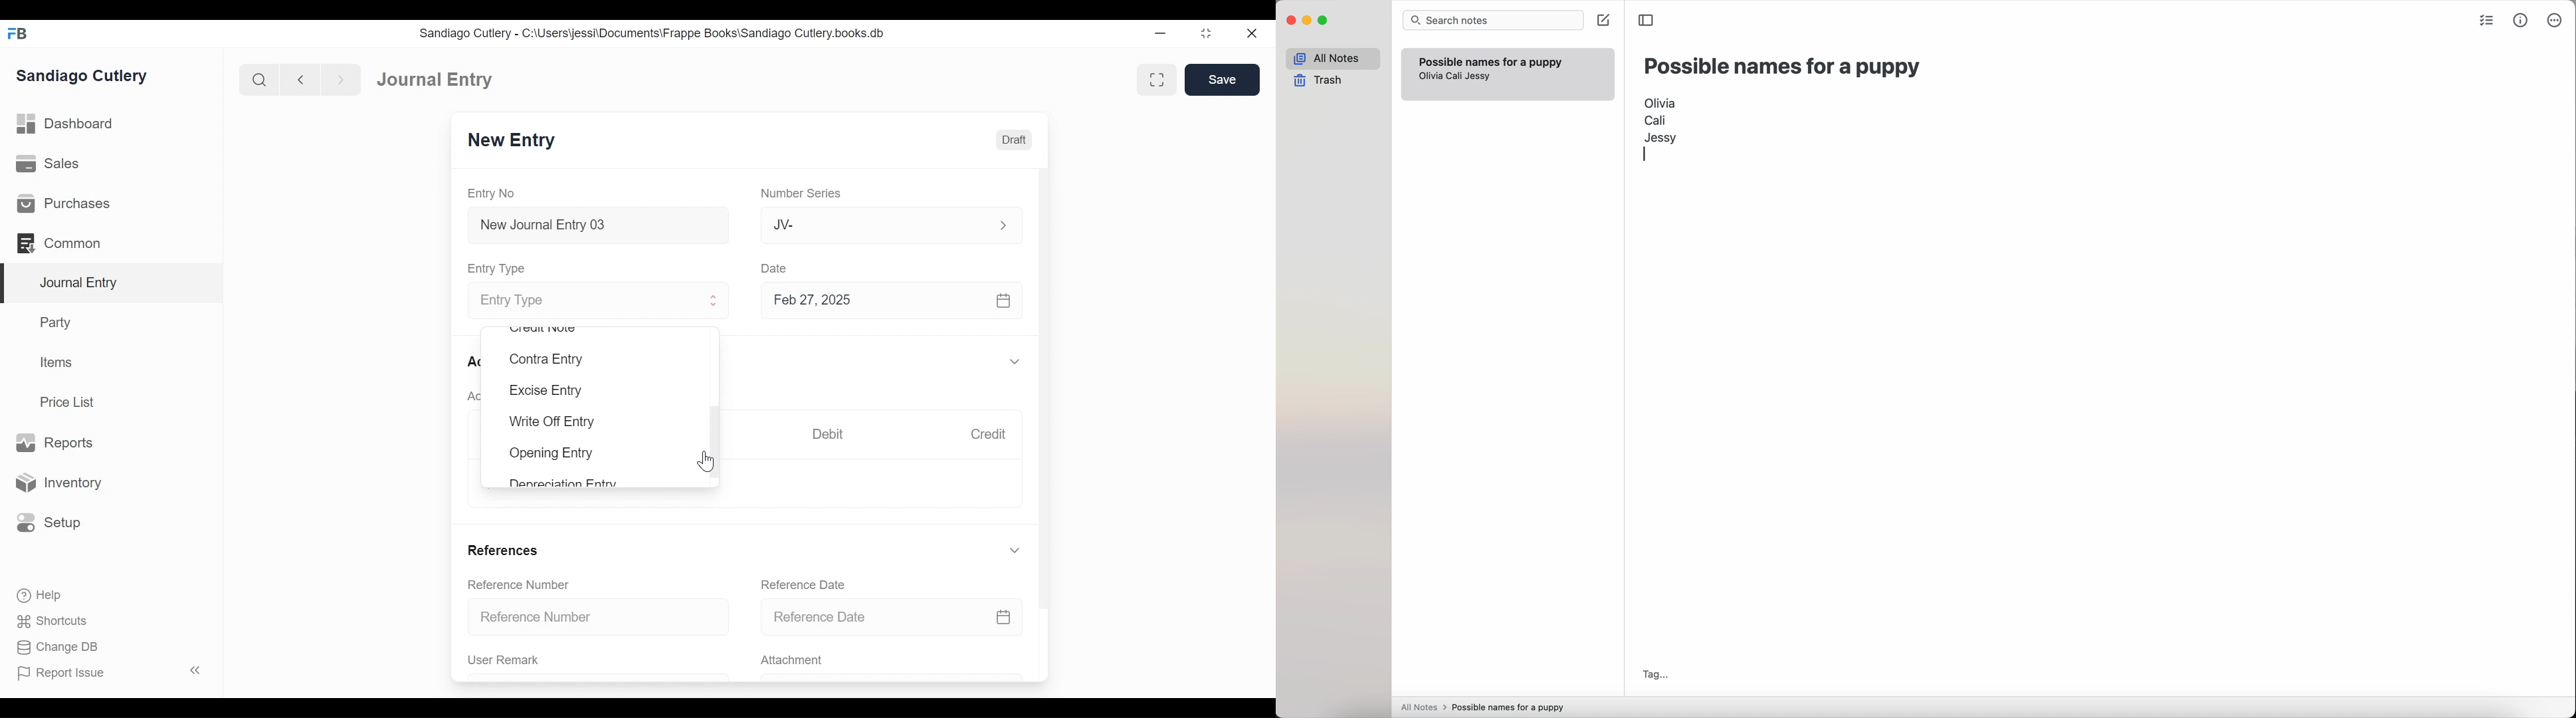 The image size is (2576, 728). Describe the element at coordinates (547, 390) in the screenshot. I see `Excise Entry` at that location.